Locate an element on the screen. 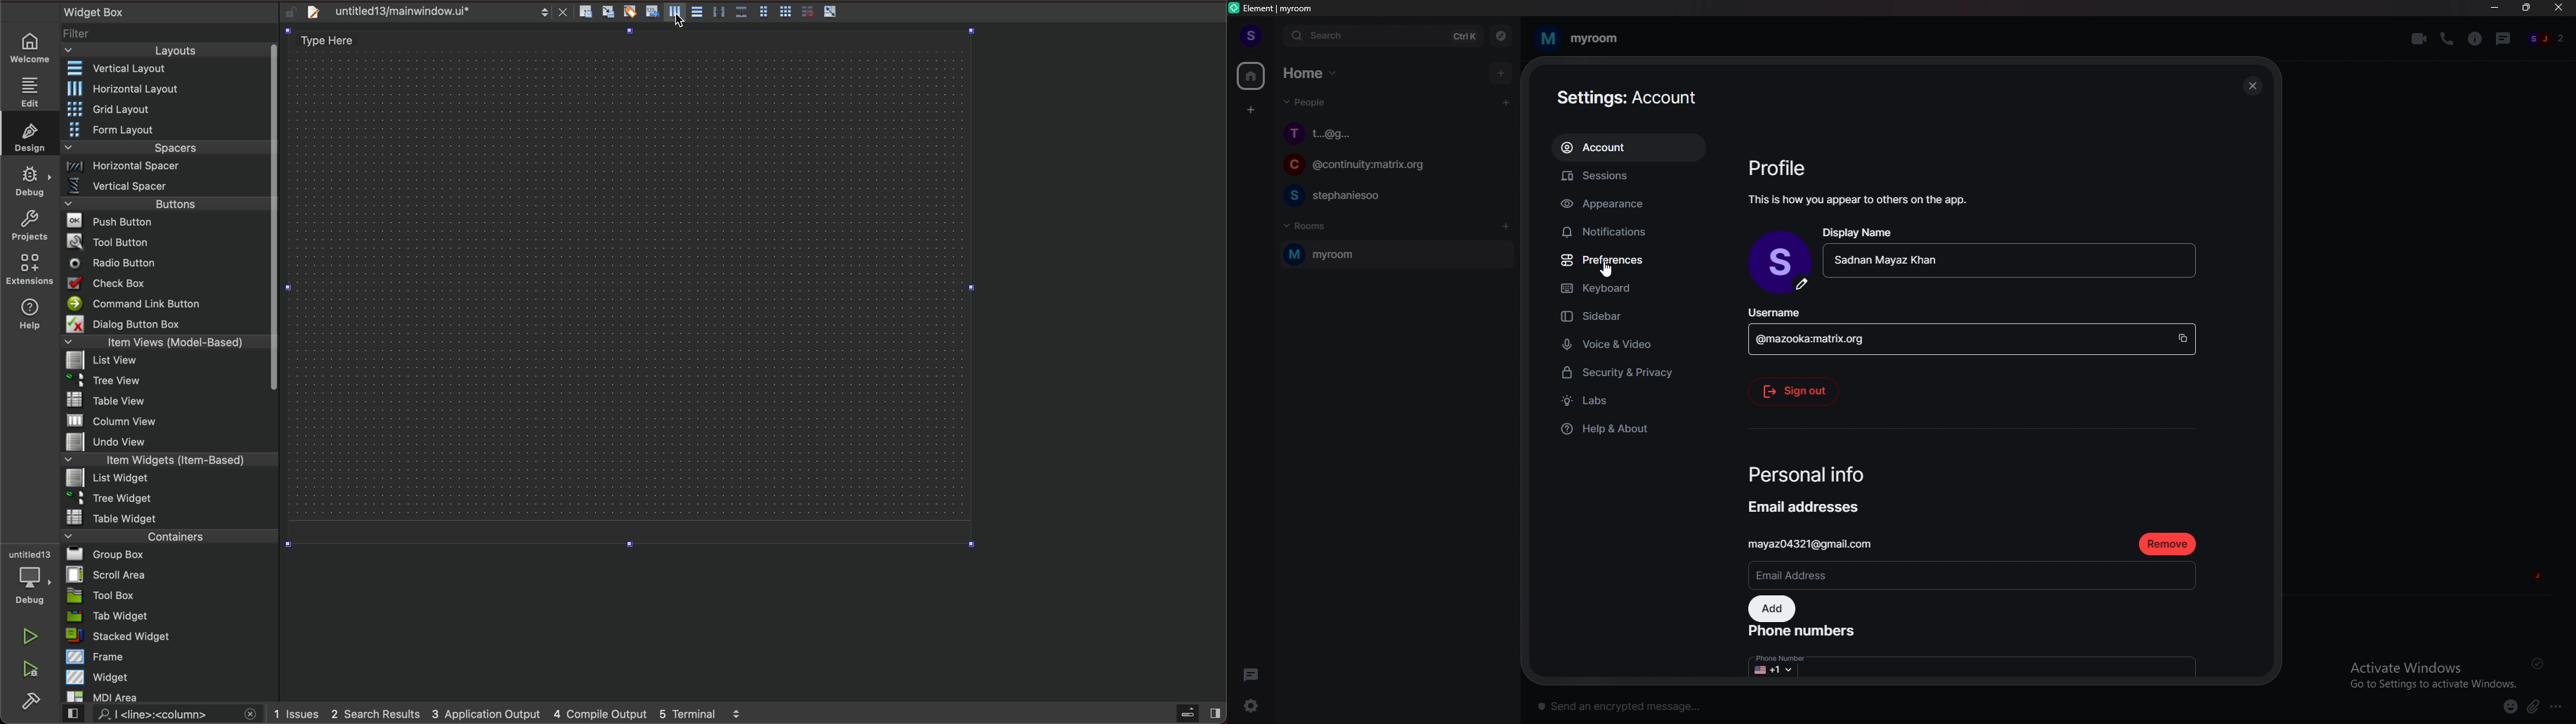 This screenshot has height=728, width=2576. settings account is located at coordinates (1634, 99).